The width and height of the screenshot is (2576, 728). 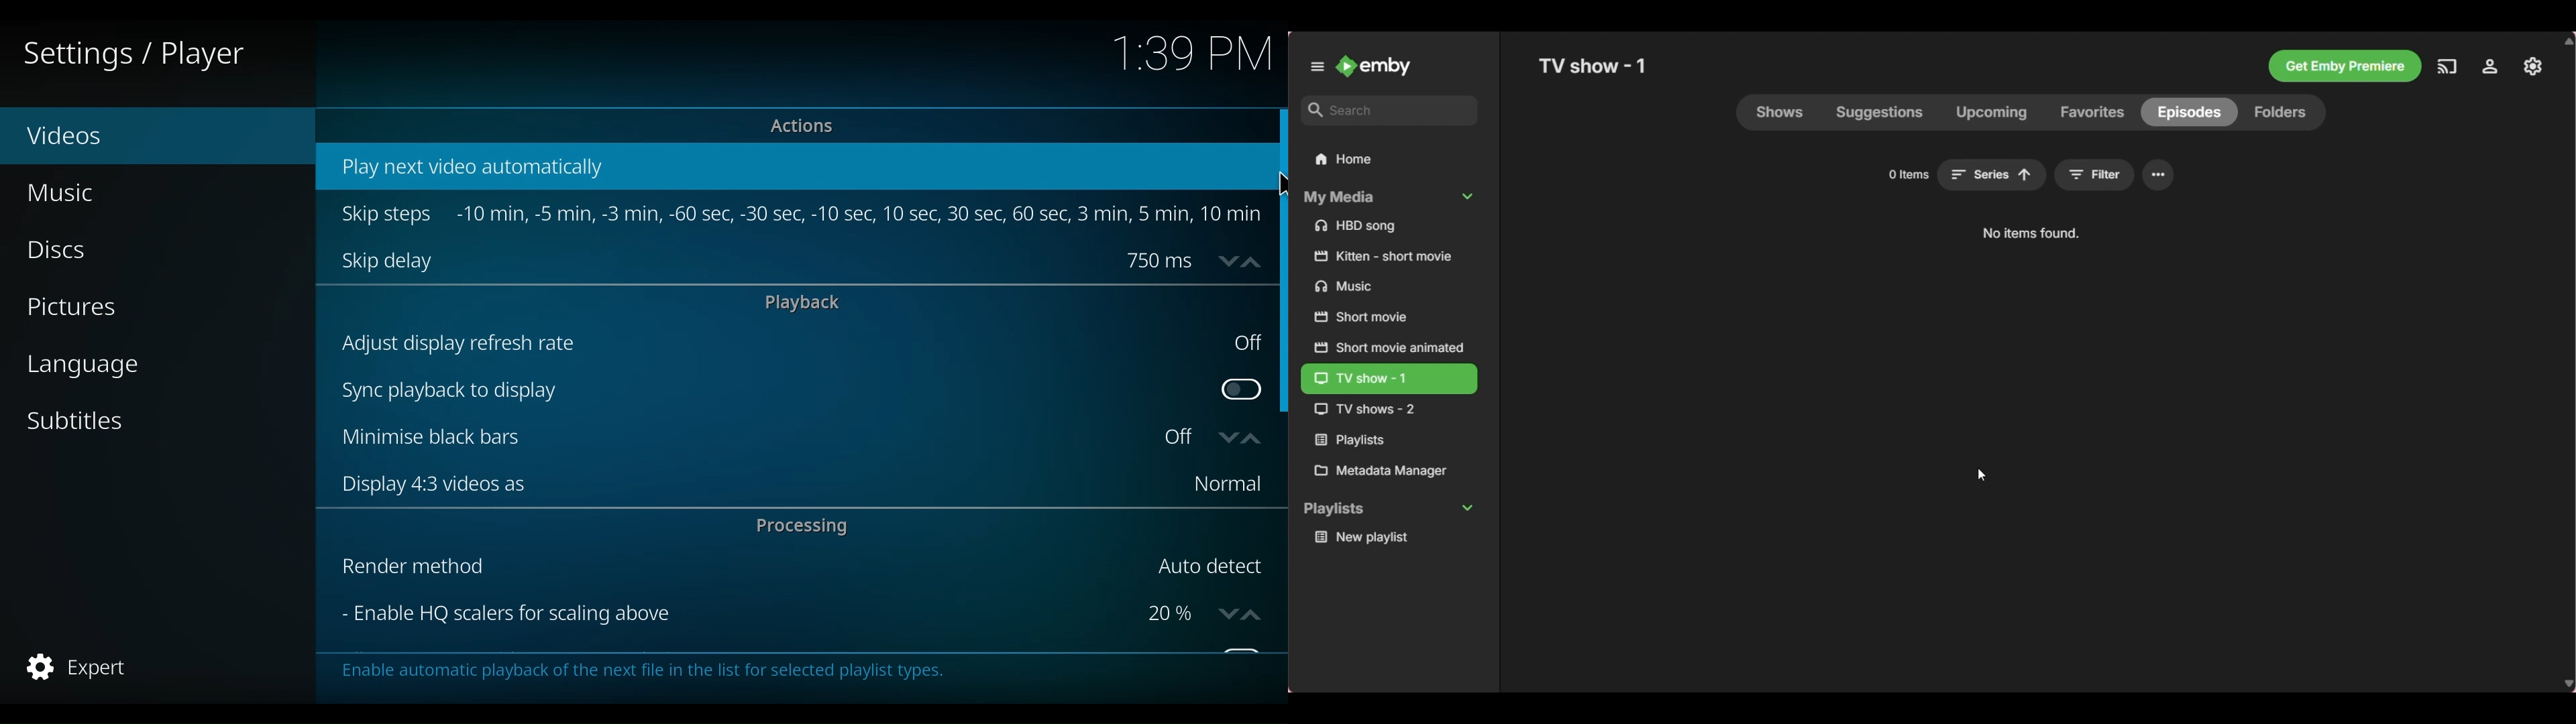 What do you see at coordinates (1225, 485) in the screenshot?
I see `Normal` at bounding box center [1225, 485].